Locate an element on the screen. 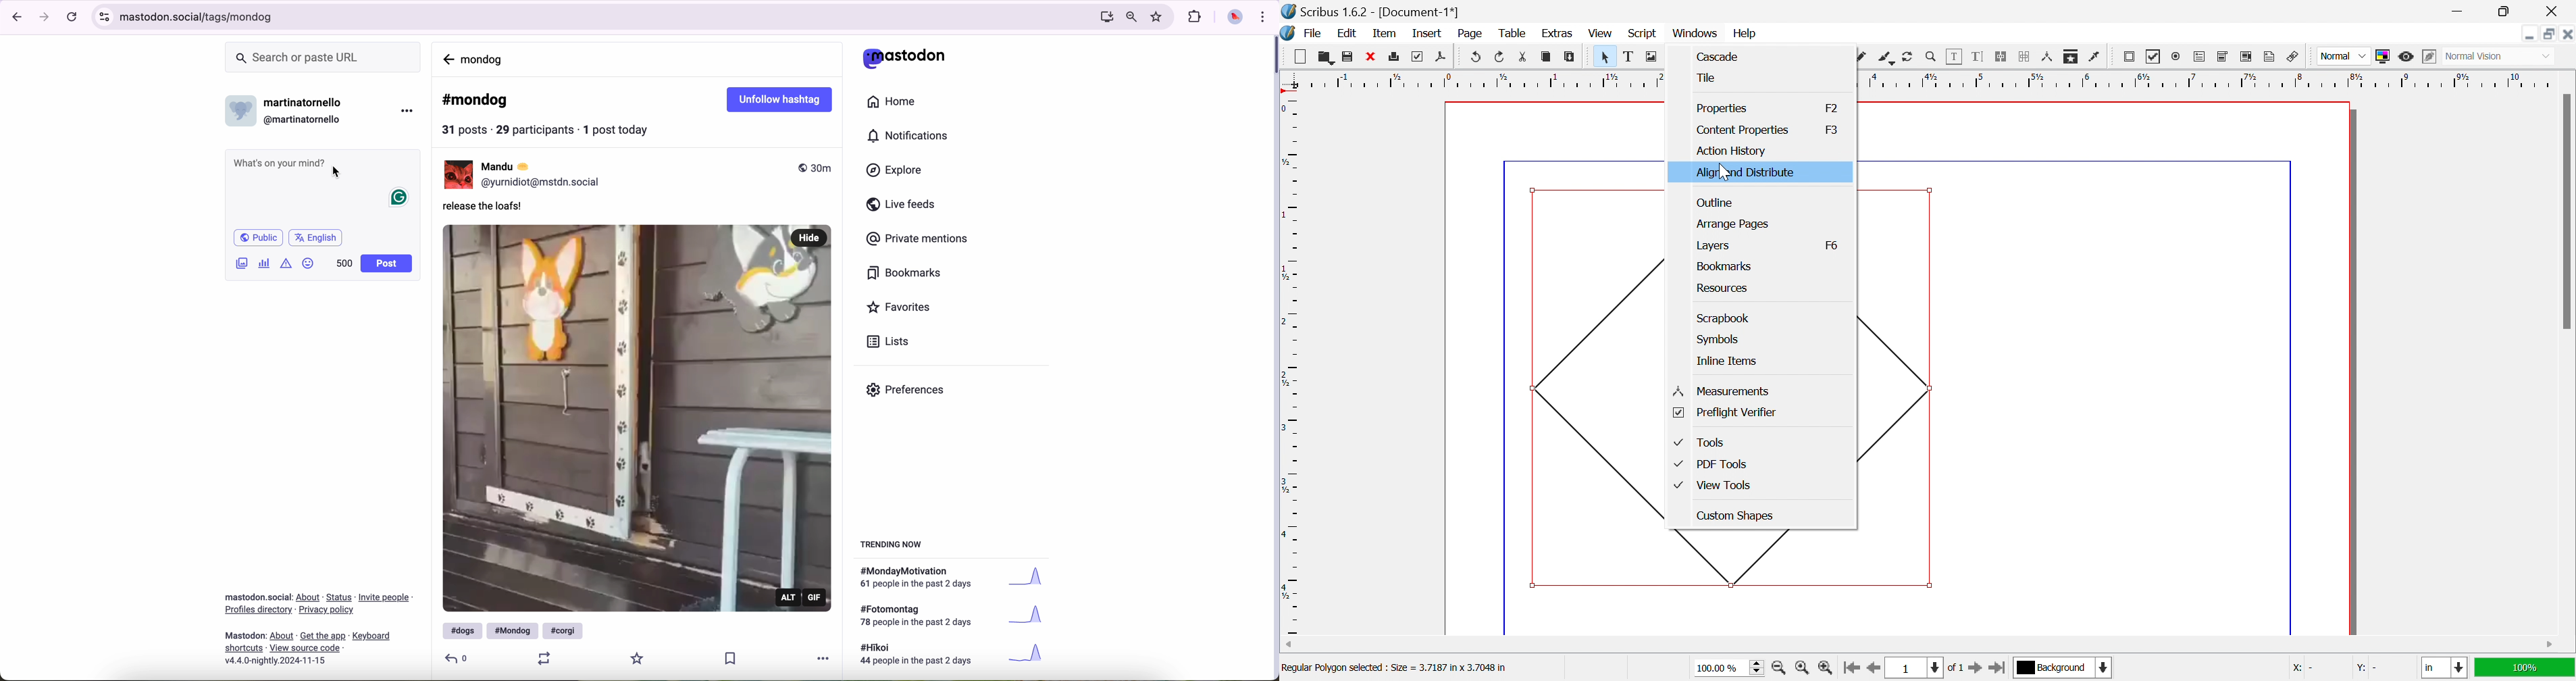  Cut is located at coordinates (1526, 59).